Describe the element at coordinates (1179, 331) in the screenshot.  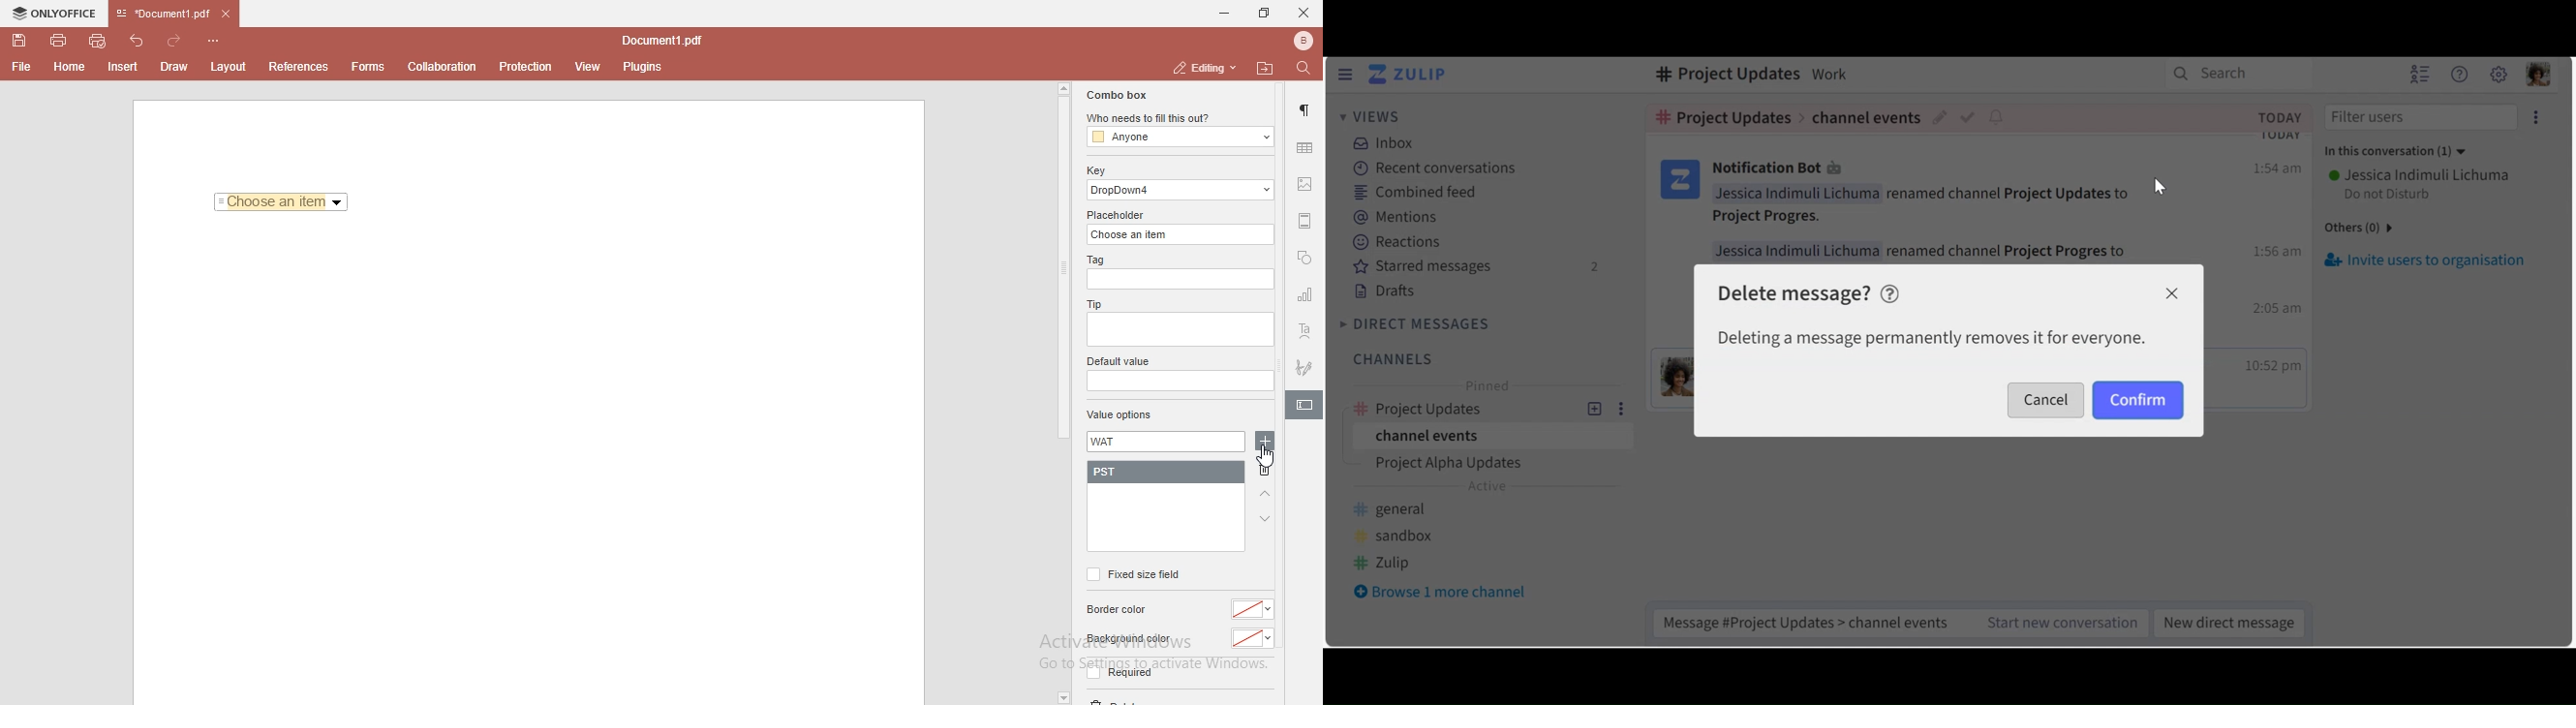
I see `empty box` at that location.